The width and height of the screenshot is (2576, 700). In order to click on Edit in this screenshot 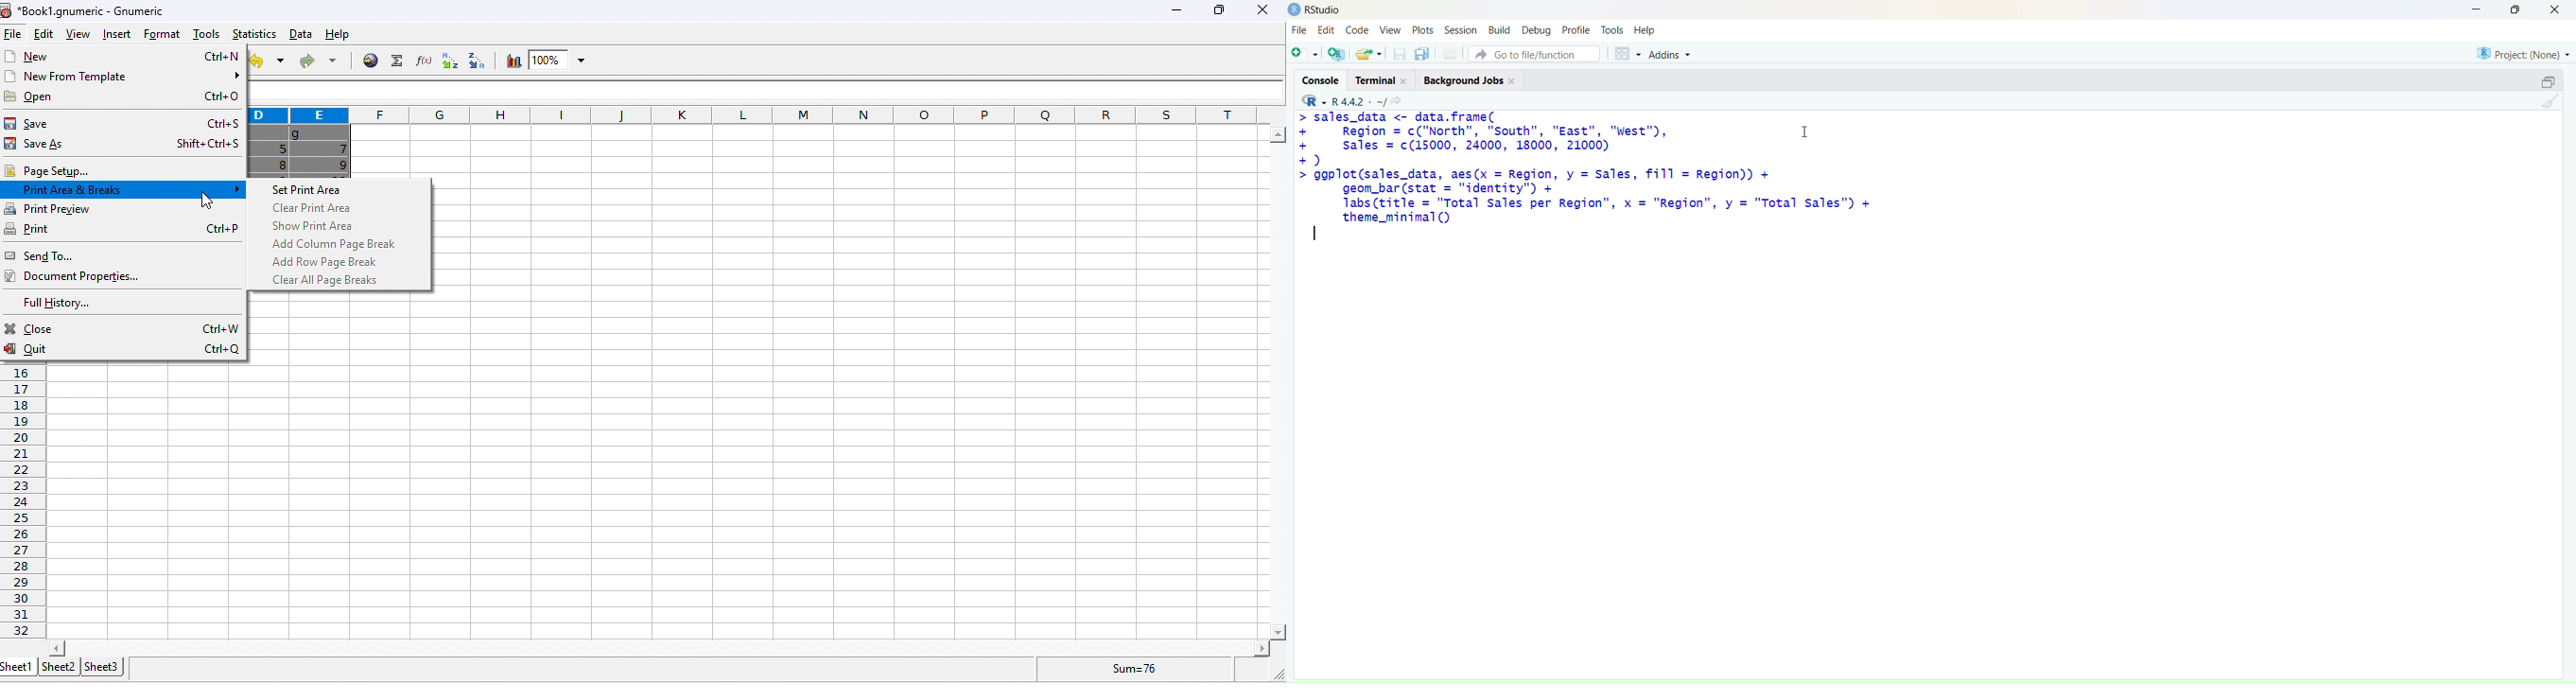, I will do `click(1325, 32)`.